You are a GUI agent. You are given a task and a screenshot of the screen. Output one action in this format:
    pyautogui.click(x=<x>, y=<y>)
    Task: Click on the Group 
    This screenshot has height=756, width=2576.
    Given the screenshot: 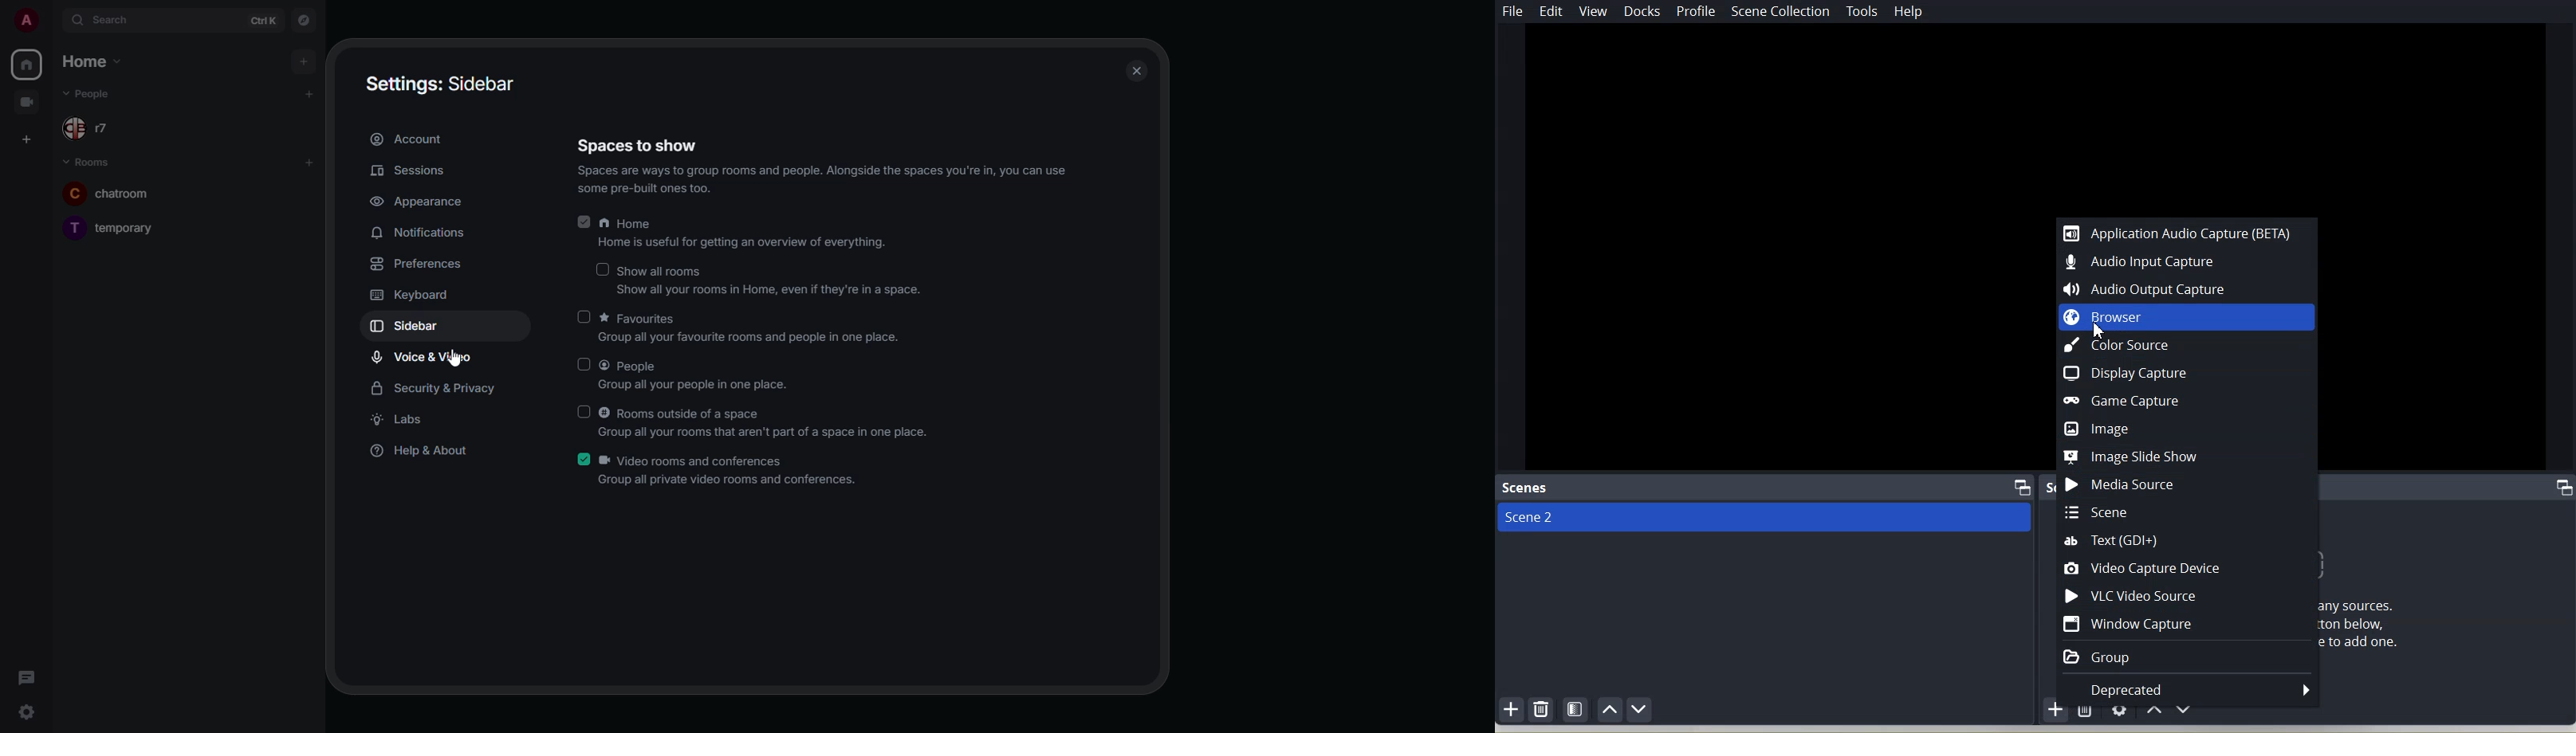 What is the action you would take?
    pyautogui.click(x=2188, y=657)
    